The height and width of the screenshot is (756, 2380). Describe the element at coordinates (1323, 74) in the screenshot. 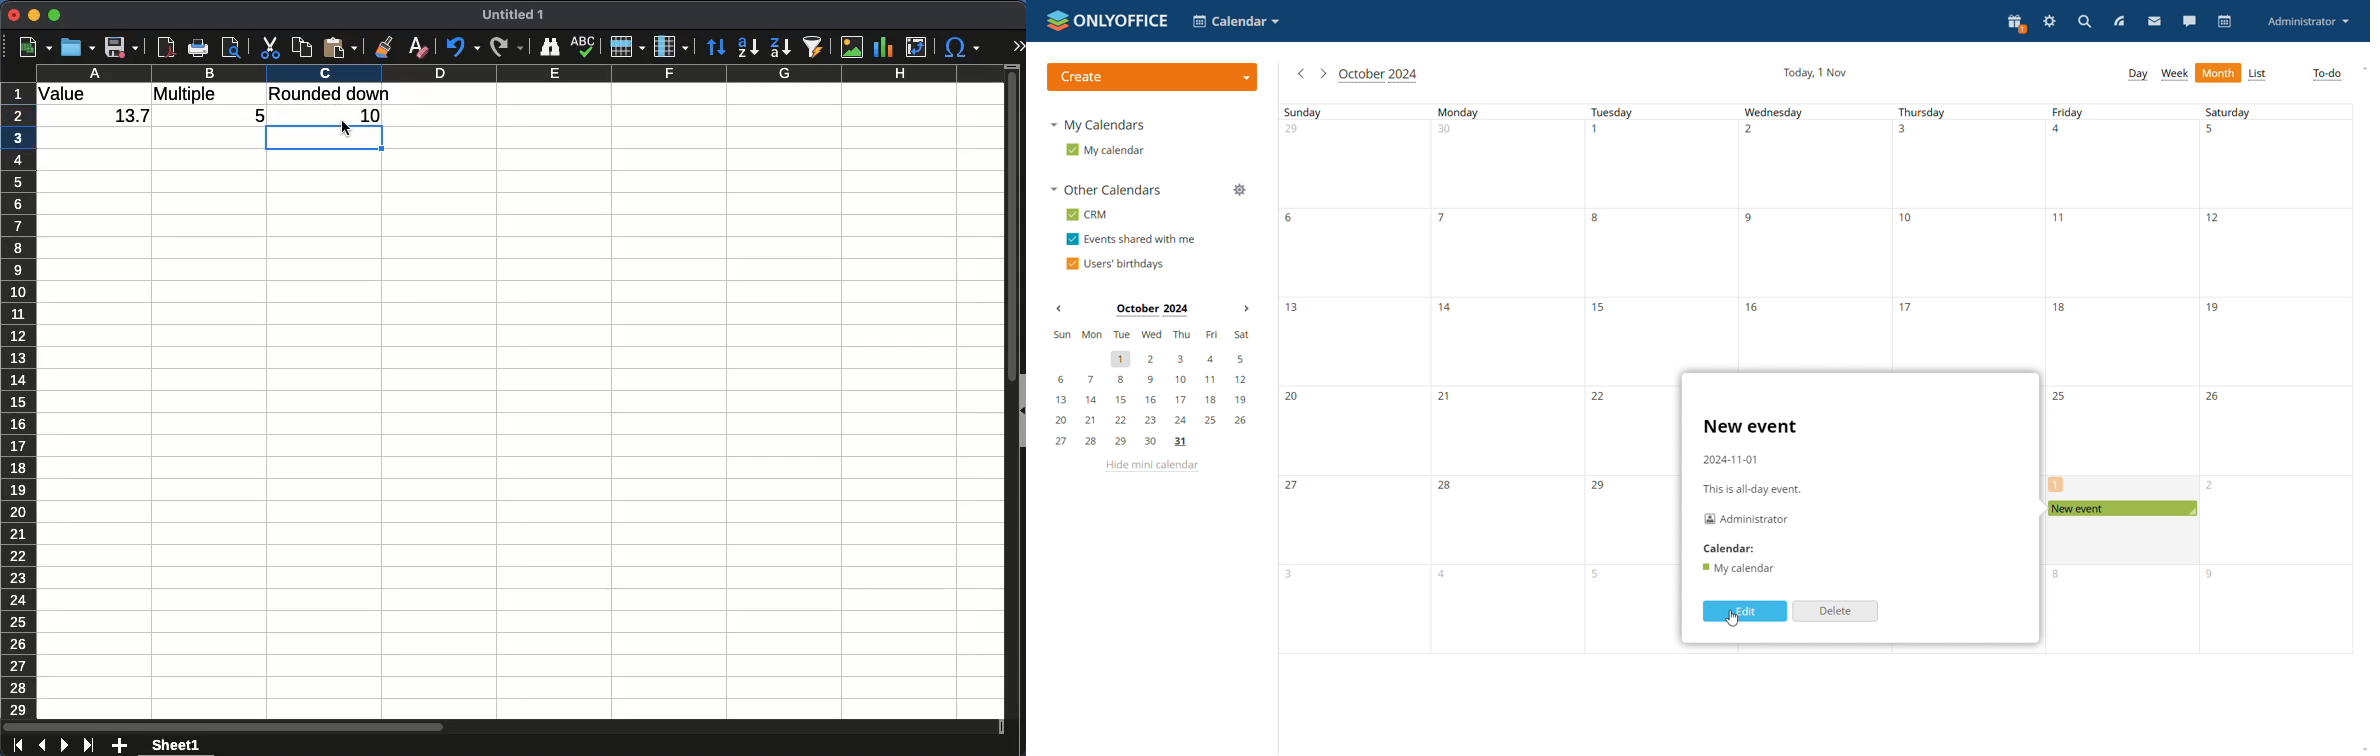

I see `go to next month` at that location.